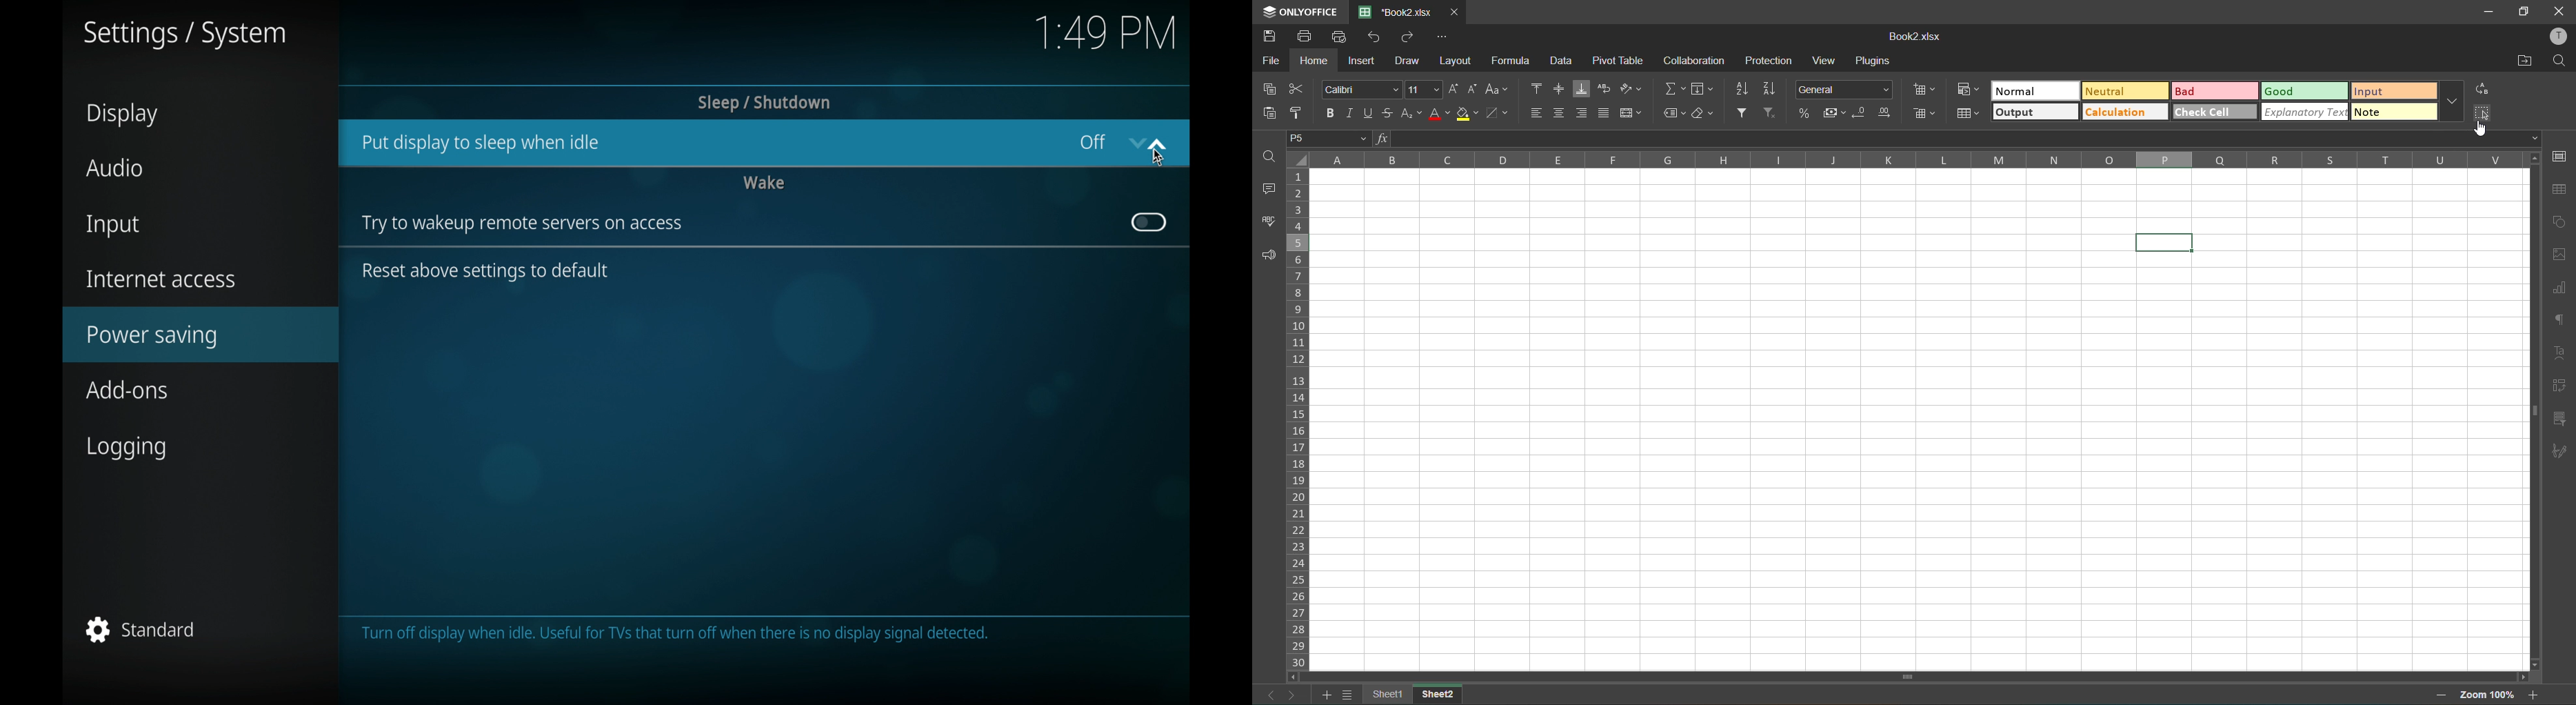 The width and height of the screenshot is (2576, 728). I want to click on delete cells, so click(1925, 117).